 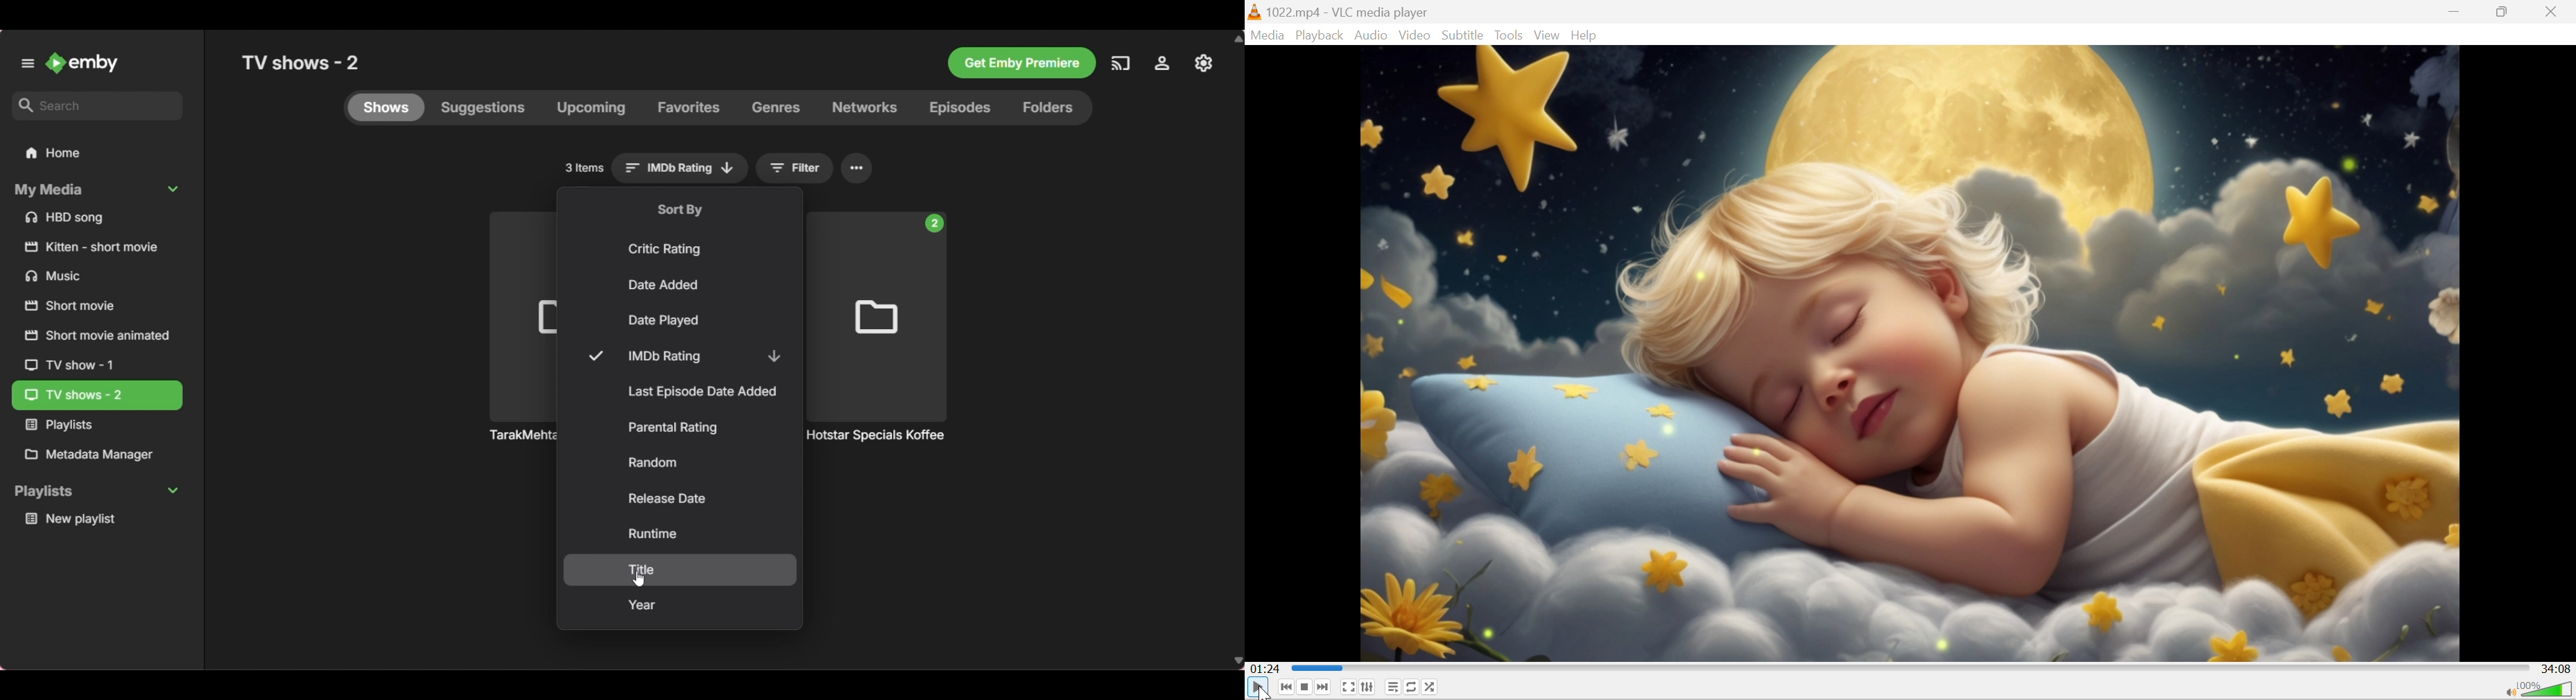 What do you see at coordinates (96, 191) in the screenshot?
I see `Collapse My Media` at bounding box center [96, 191].